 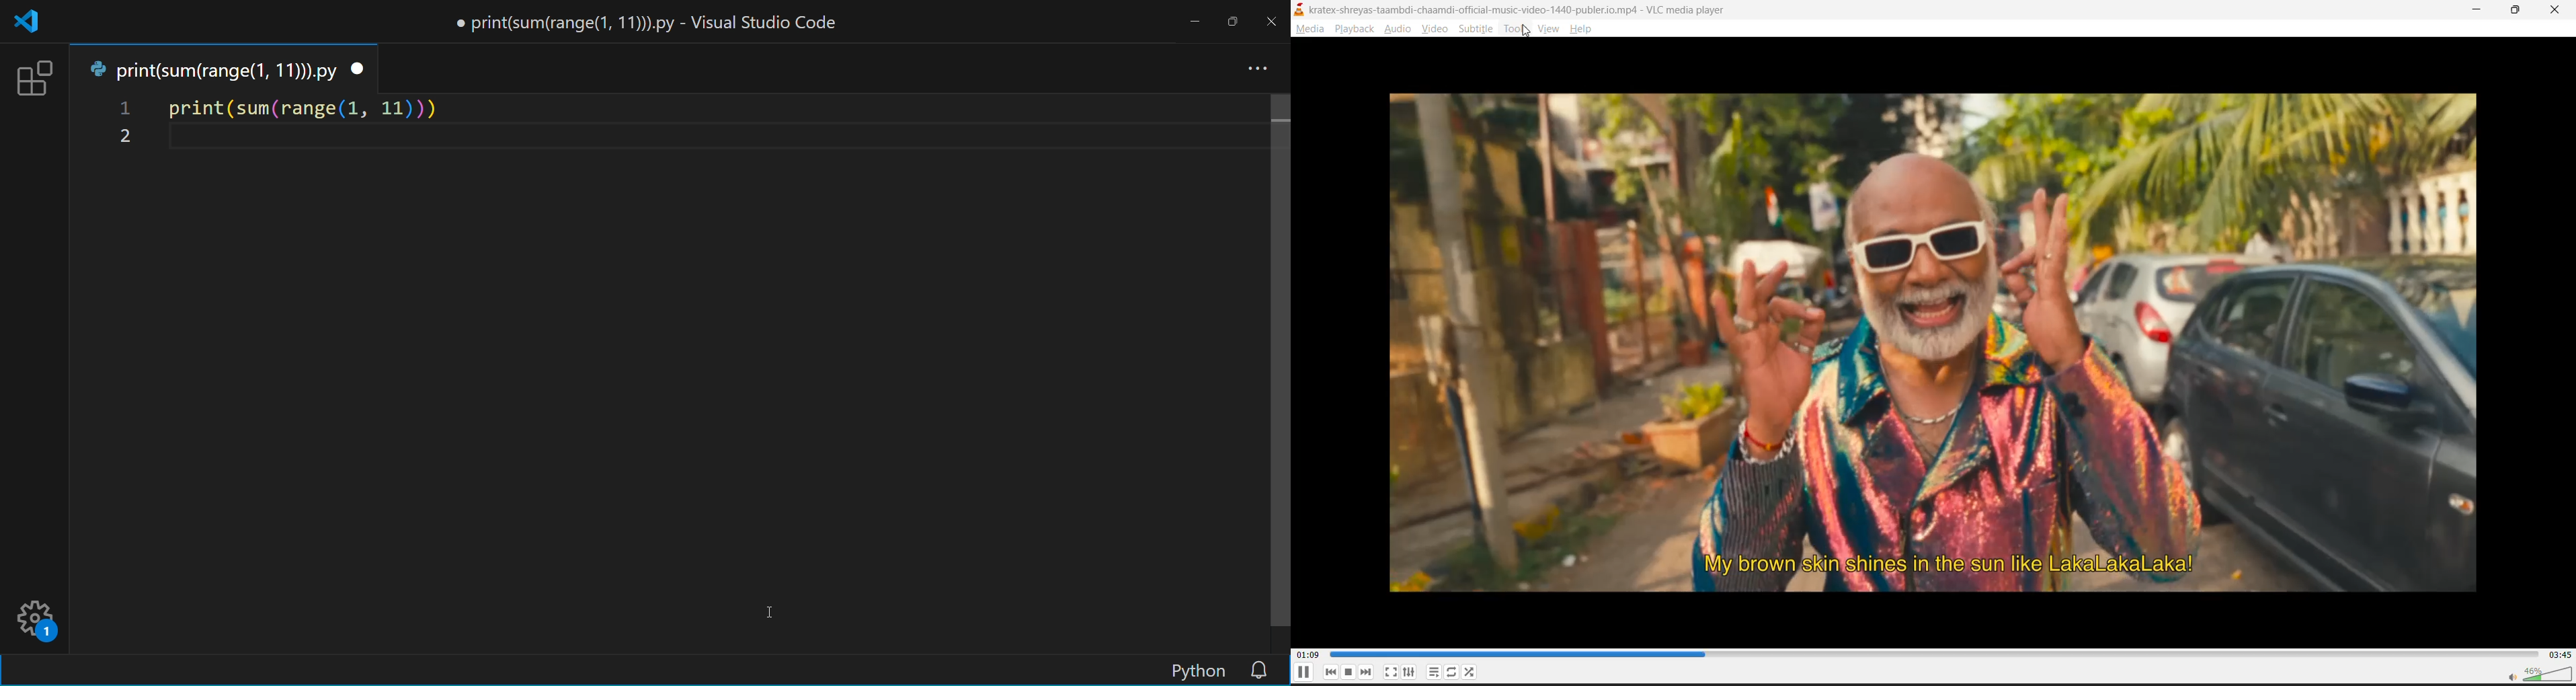 What do you see at coordinates (1311, 653) in the screenshot?
I see `current track time` at bounding box center [1311, 653].